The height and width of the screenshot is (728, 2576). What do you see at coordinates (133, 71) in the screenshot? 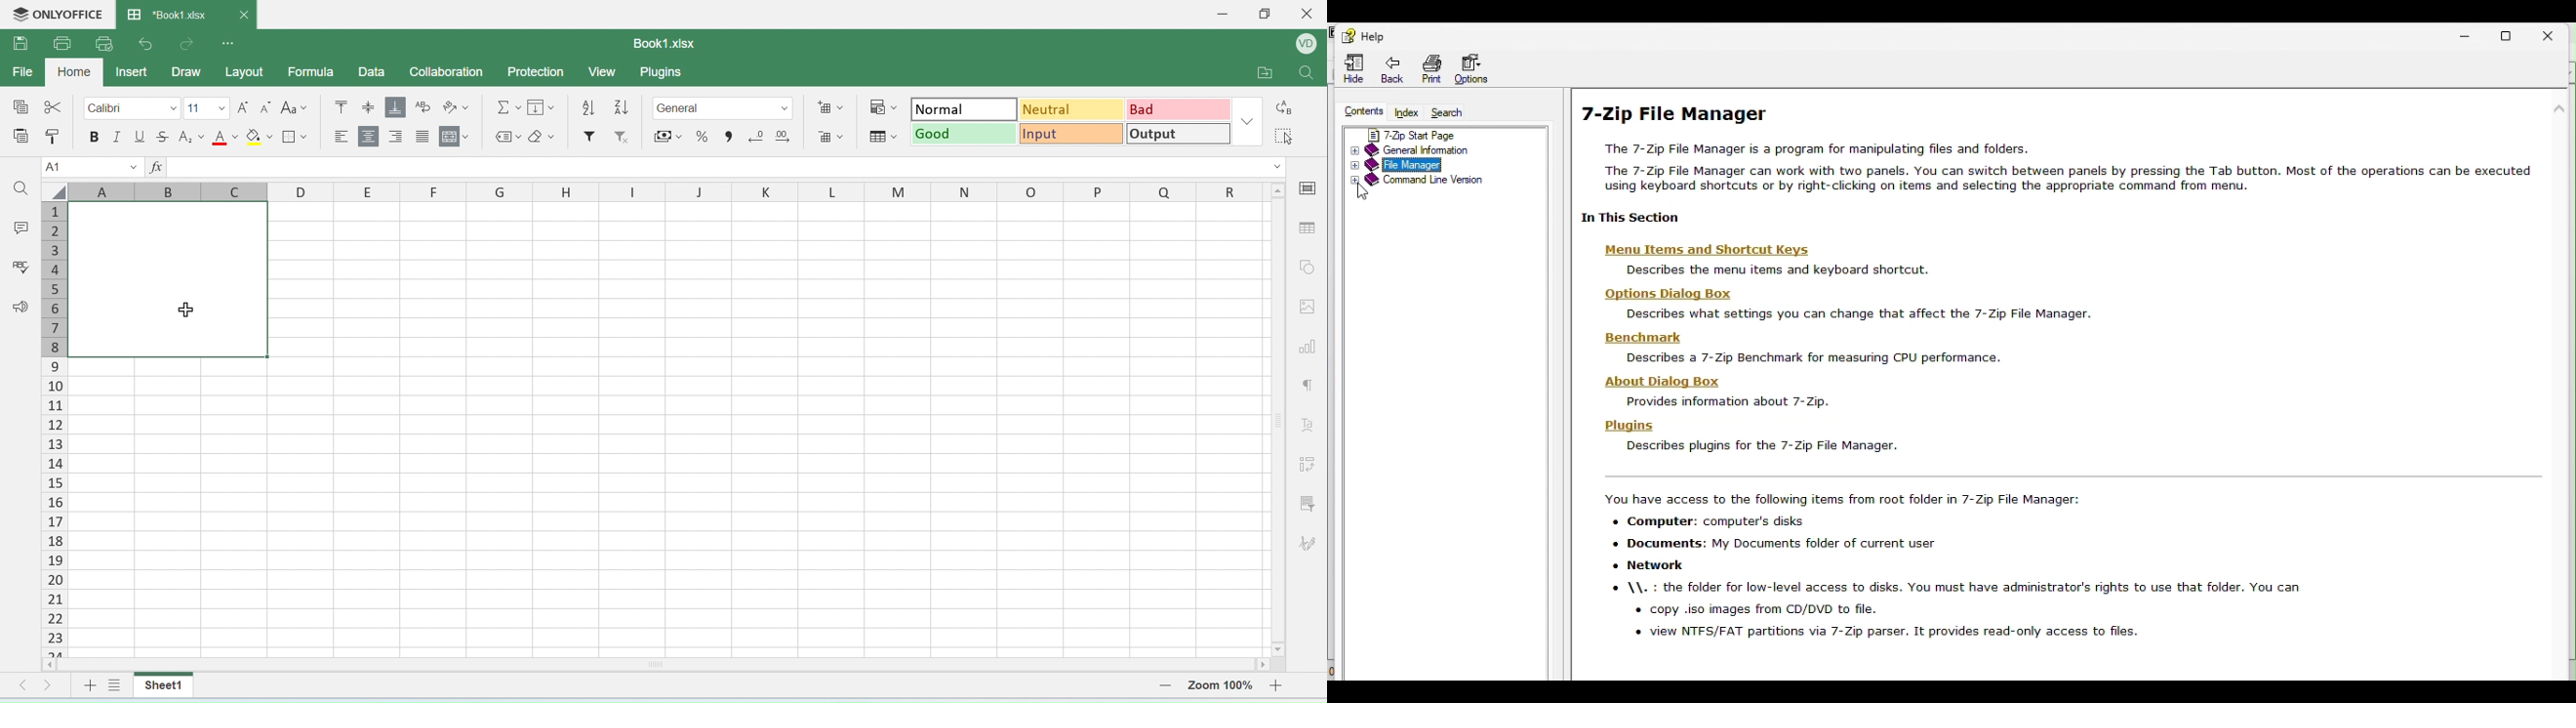
I see `inser` at bounding box center [133, 71].